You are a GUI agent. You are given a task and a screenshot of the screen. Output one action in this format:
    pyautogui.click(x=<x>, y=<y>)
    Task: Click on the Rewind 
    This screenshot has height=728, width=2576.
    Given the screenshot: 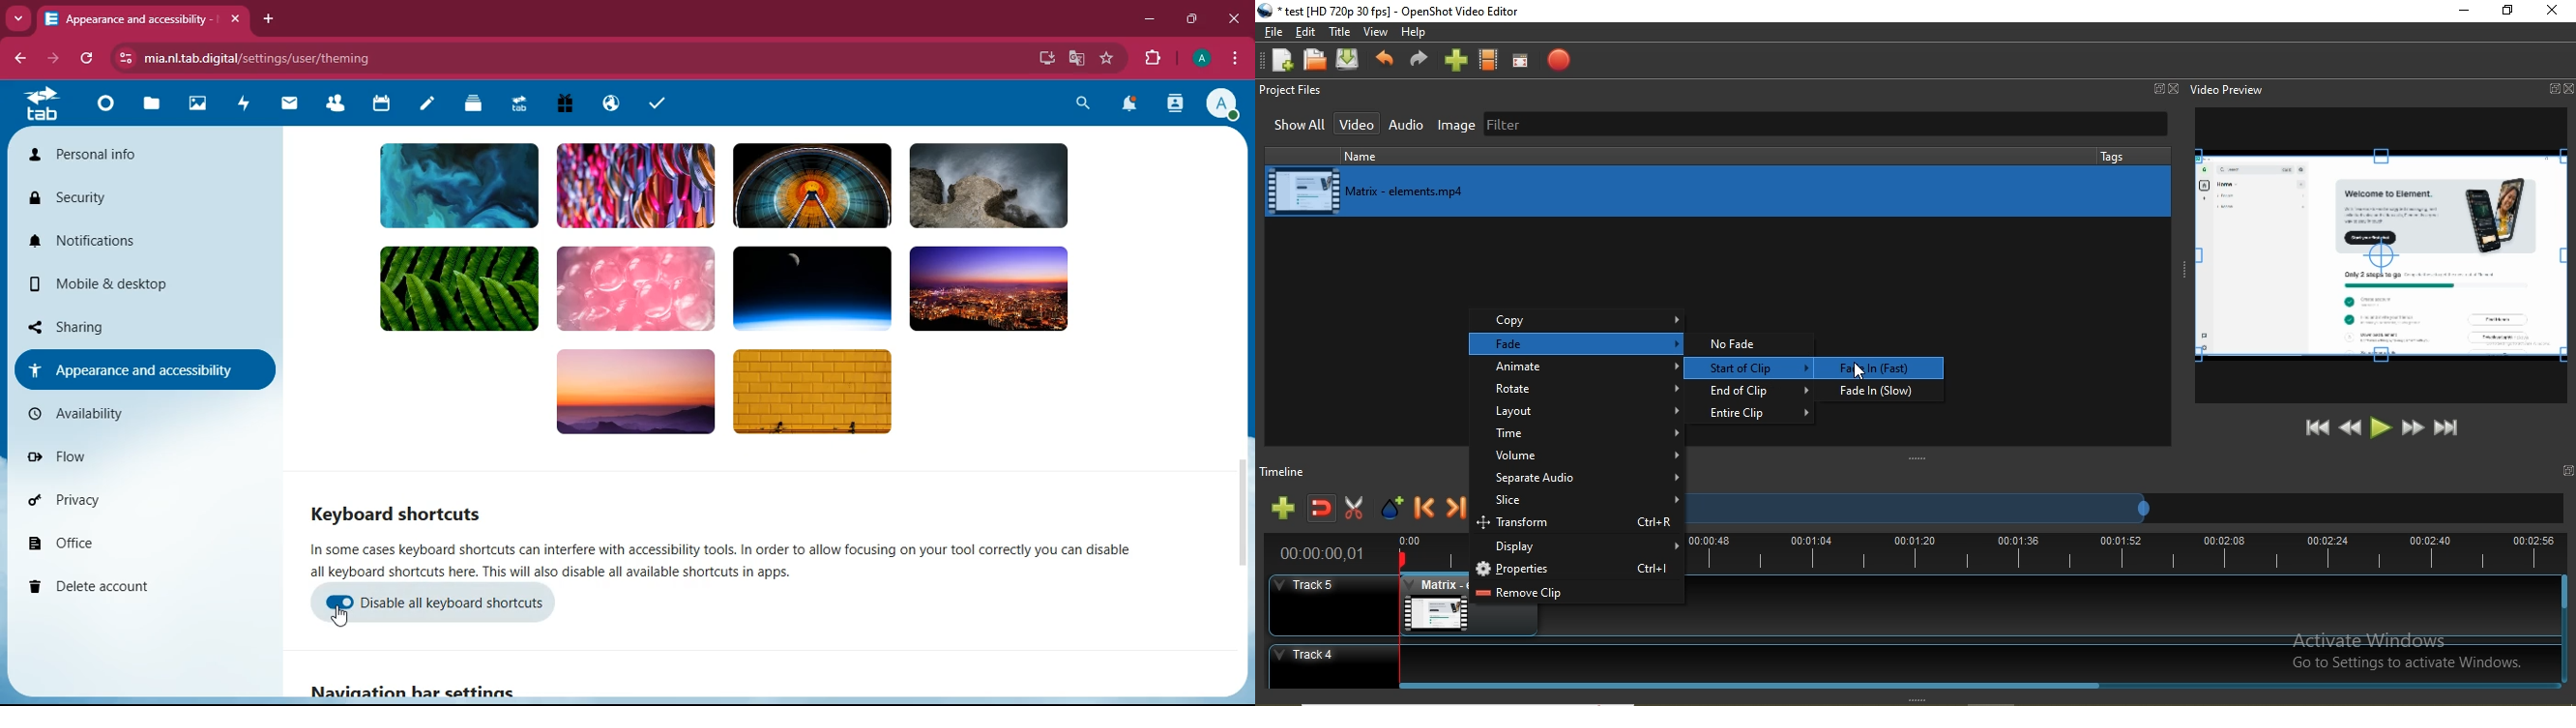 What is the action you would take?
    pyautogui.click(x=2351, y=427)
    